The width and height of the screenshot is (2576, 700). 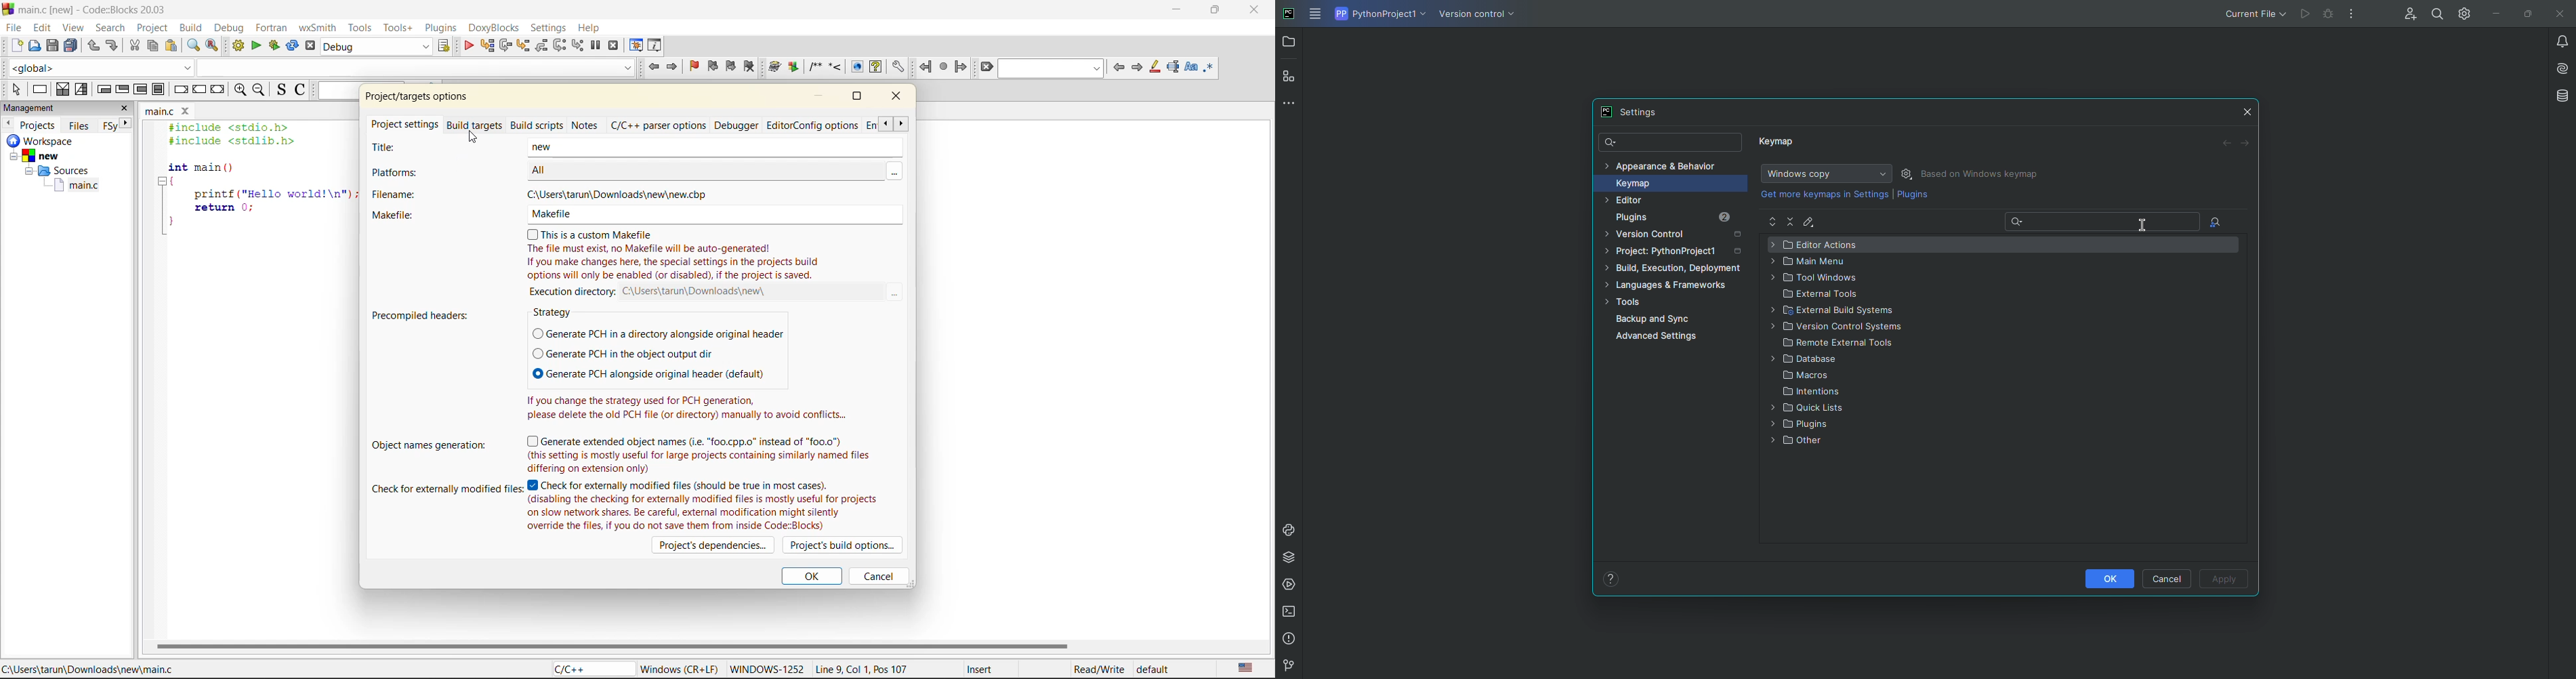 What do you see at coordinates (677, 668) in the screenshot?
I see `Windows (CR+LF)` at bounding box center [677, 668].